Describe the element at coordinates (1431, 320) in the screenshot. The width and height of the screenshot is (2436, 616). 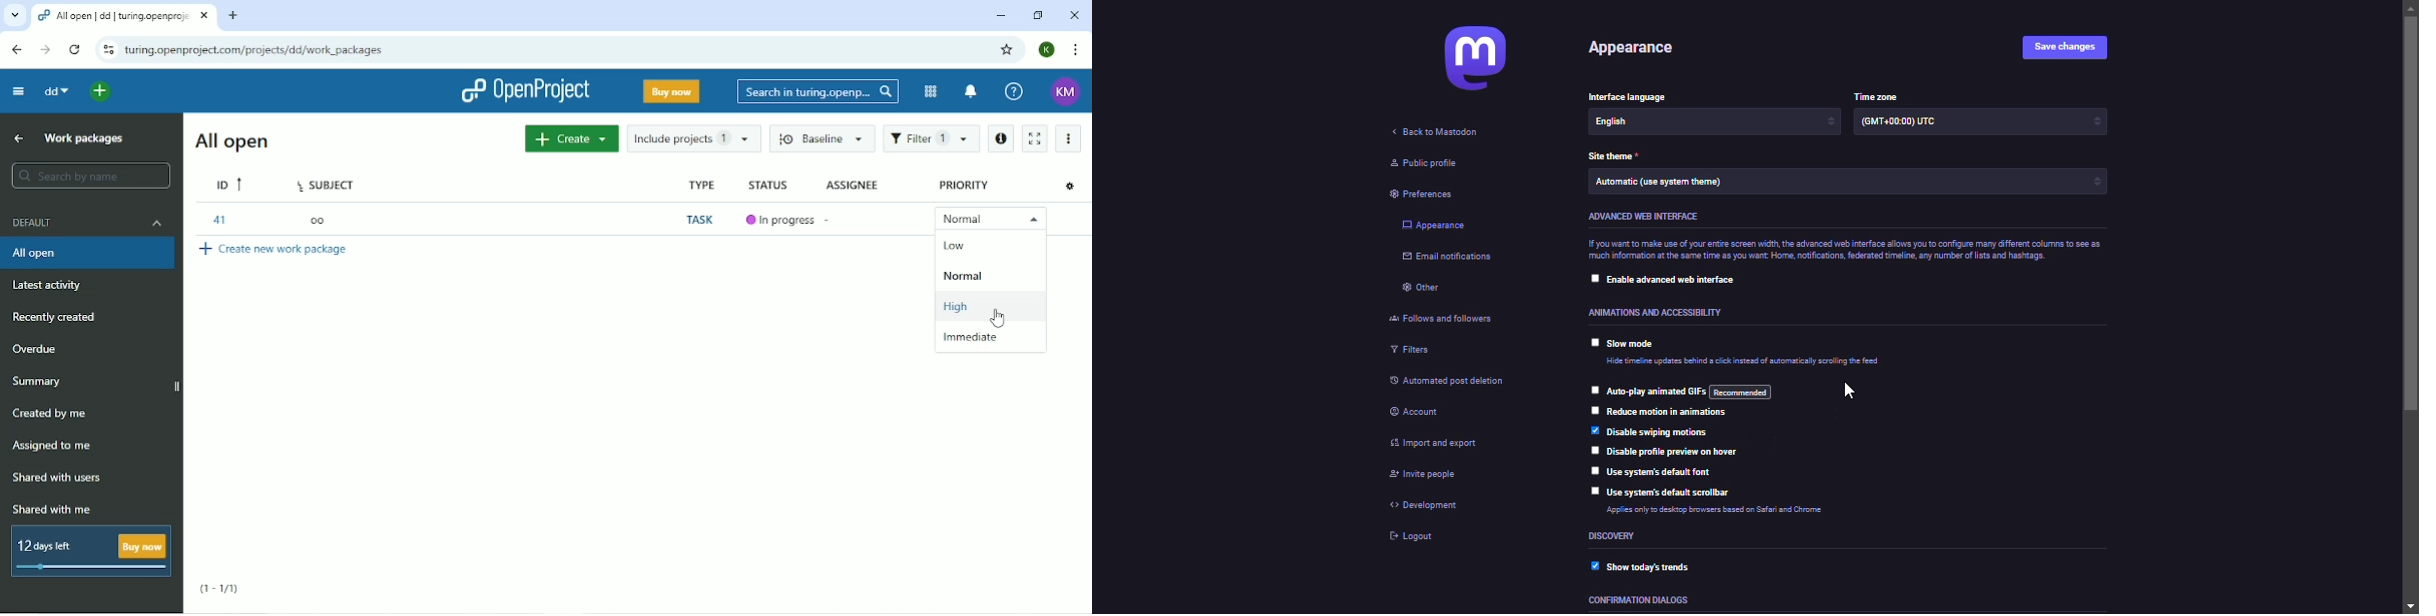
I see `follows and followers` at that location.